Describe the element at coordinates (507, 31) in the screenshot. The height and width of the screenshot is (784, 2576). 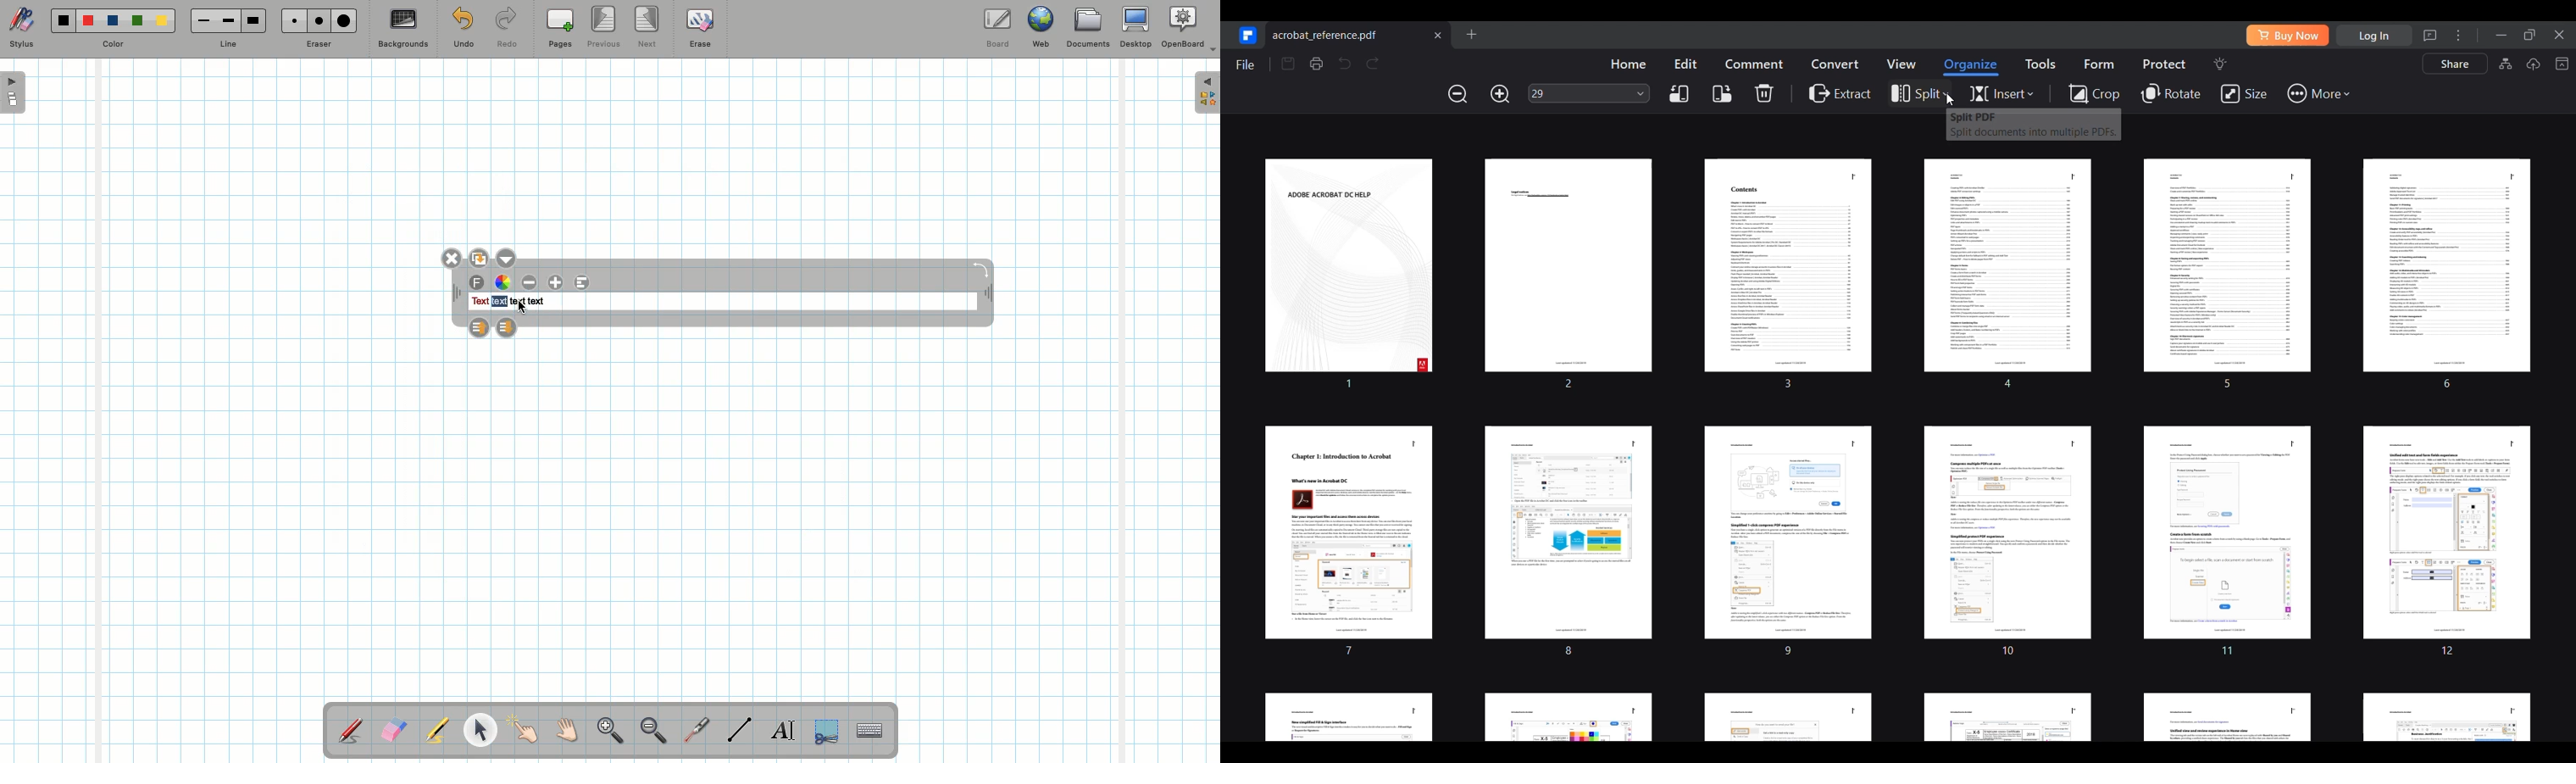
I see `Redo` at that location.